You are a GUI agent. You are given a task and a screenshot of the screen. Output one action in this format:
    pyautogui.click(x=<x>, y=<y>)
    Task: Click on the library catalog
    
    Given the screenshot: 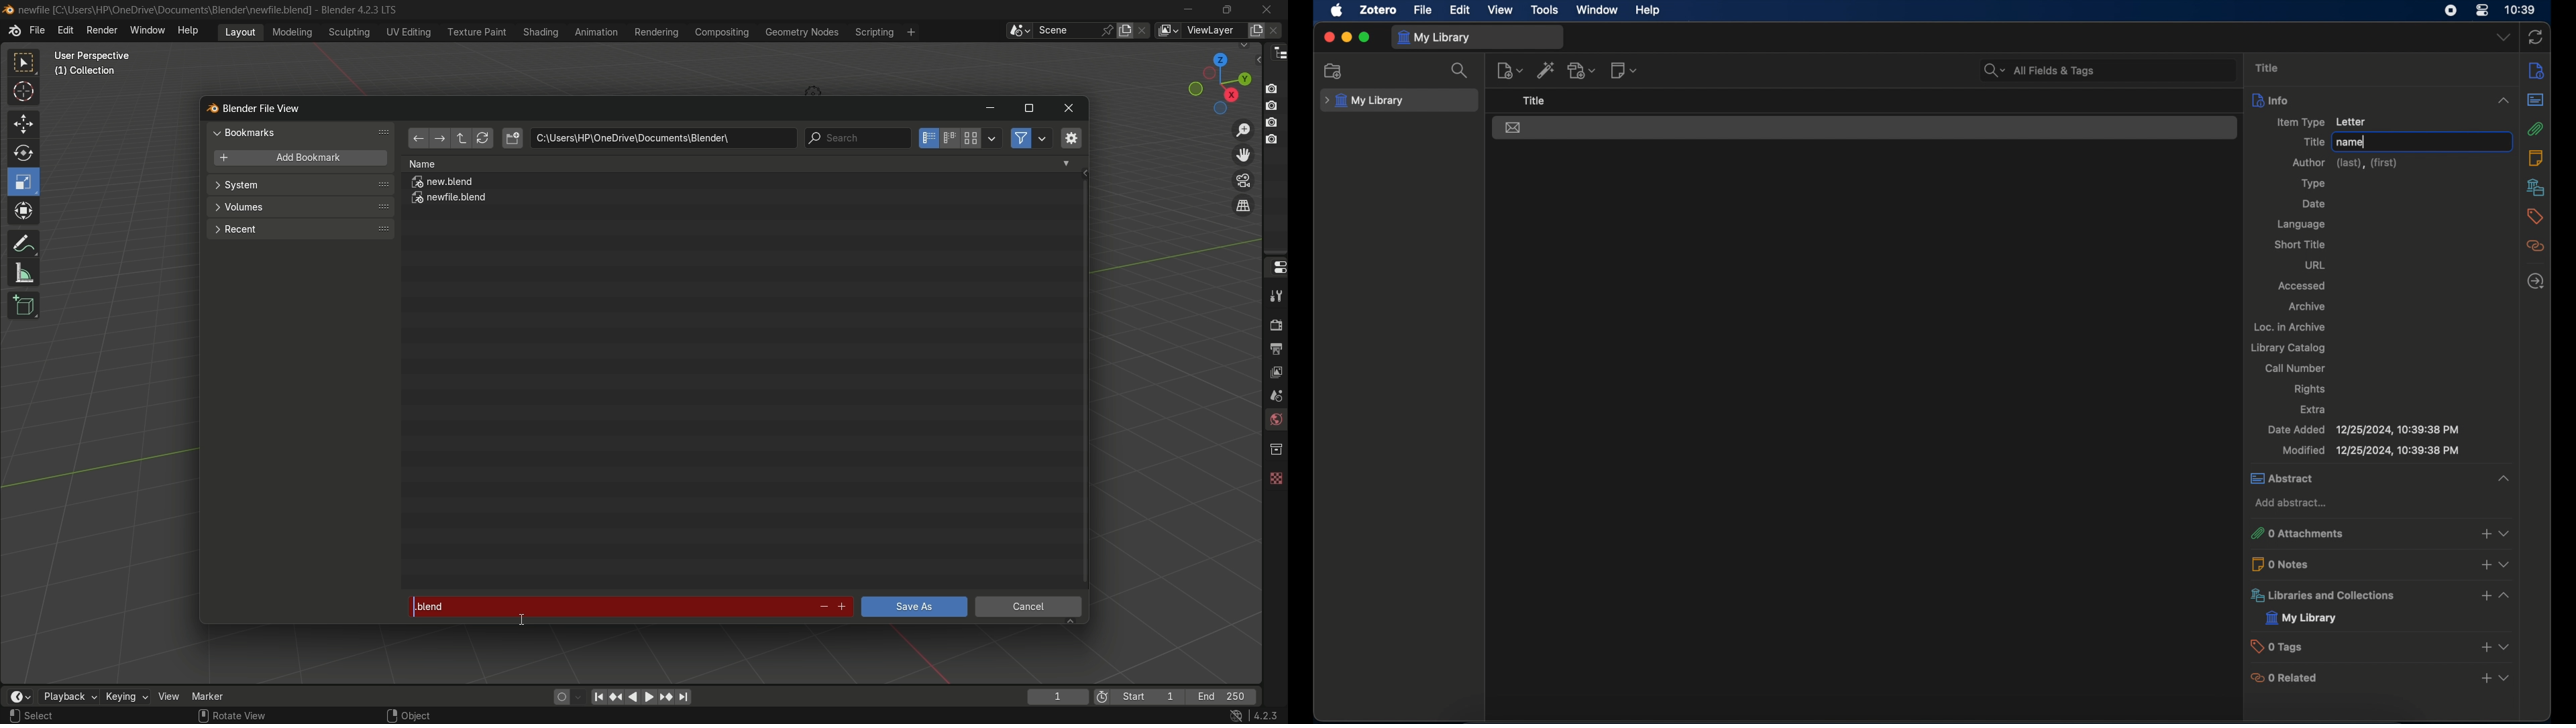 What is the action you would take?
    pyautogui.click(x=2292, y=347)
    